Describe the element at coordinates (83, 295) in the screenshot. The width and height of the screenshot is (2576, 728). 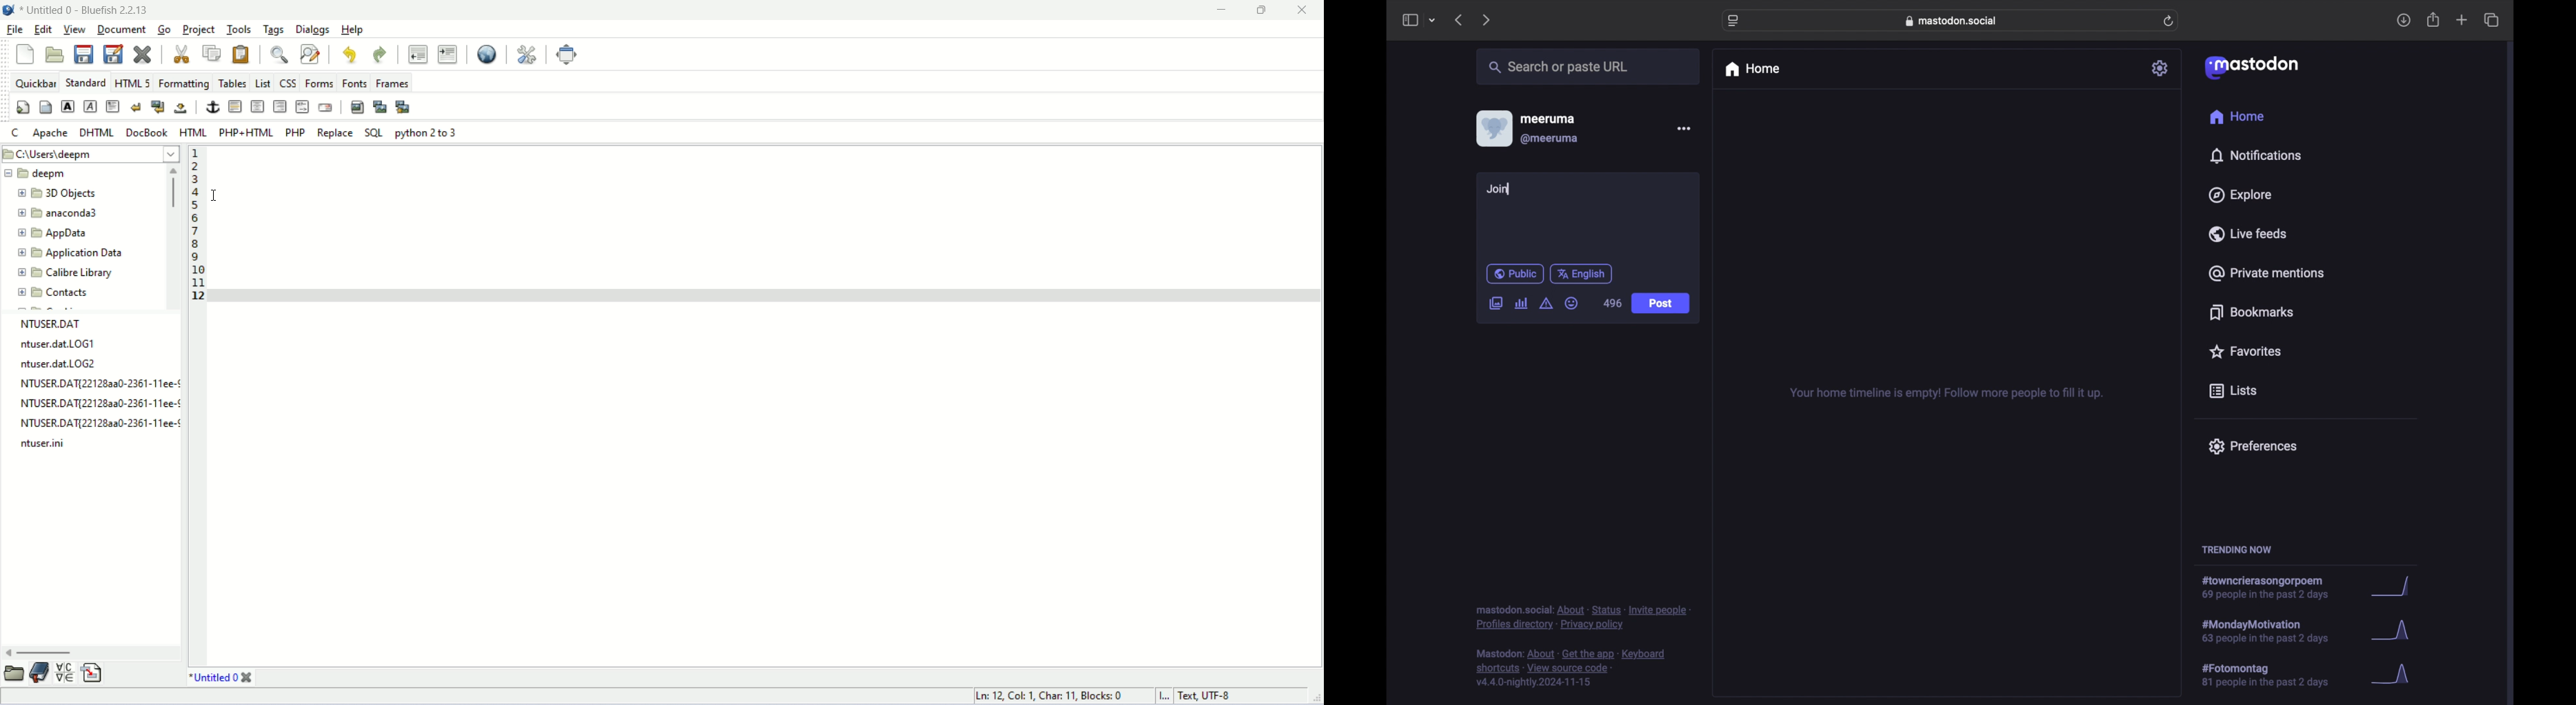
I see `contacts` at that location.